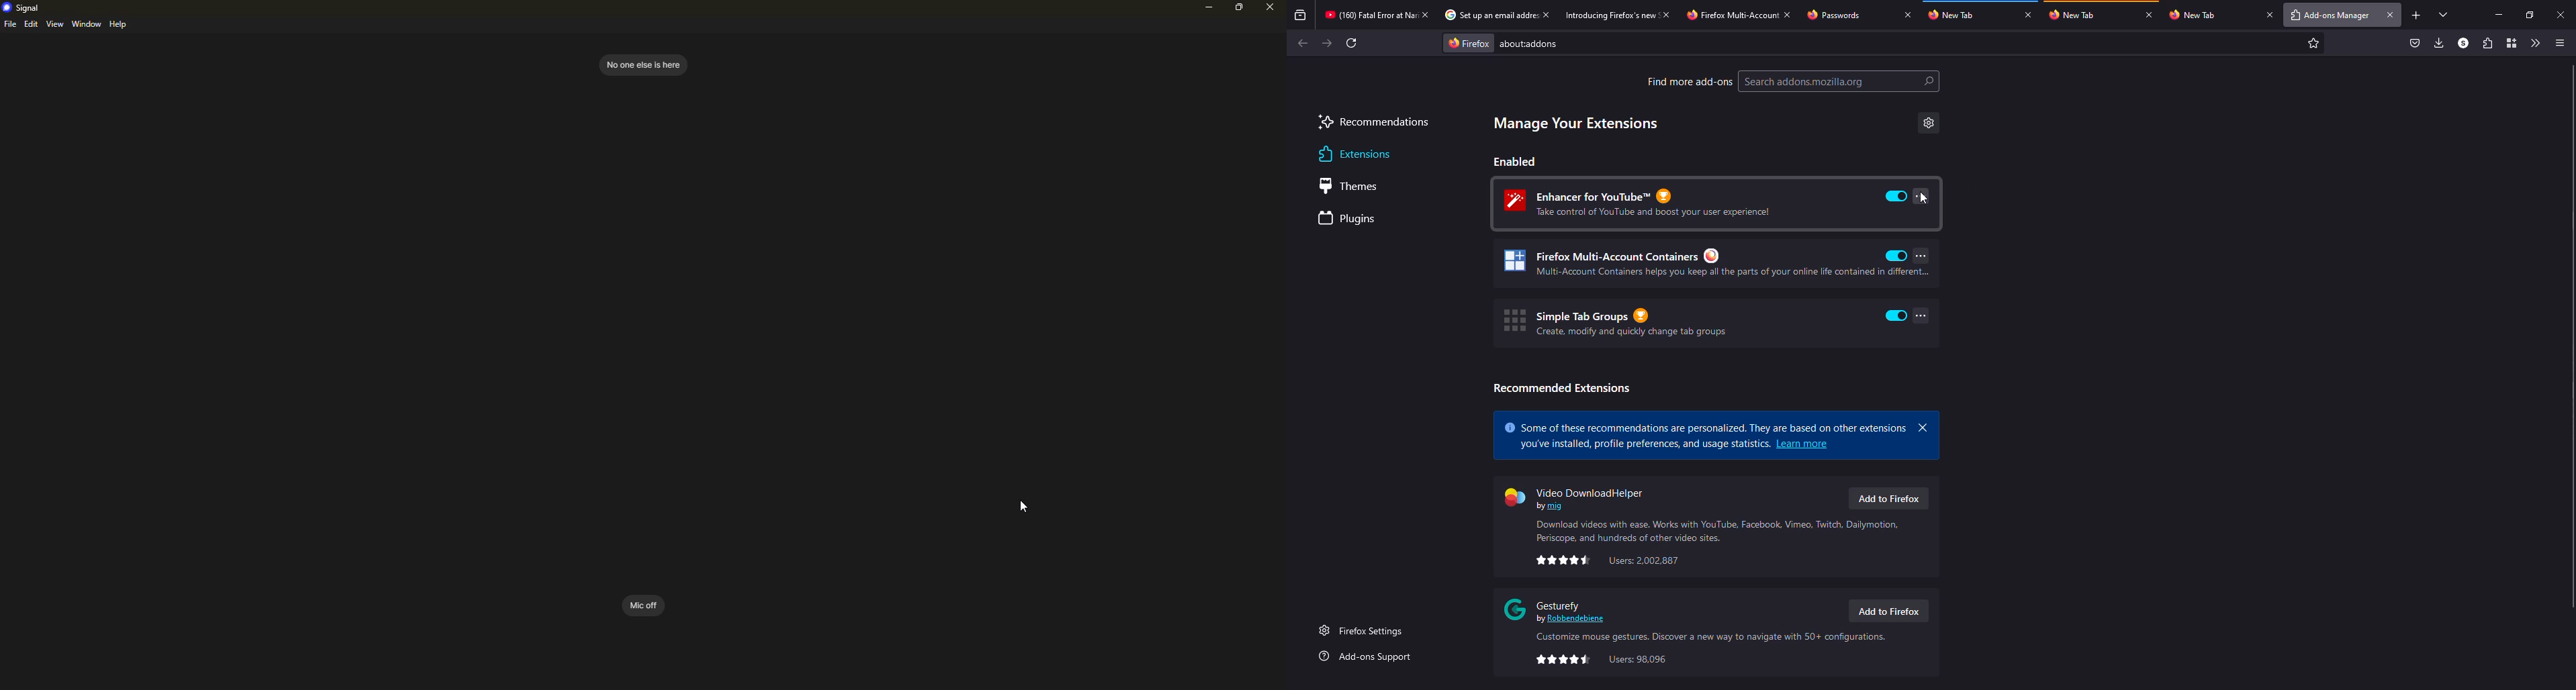  Describe the element at coordinates (2499, 15) in the screenshot. I see `minimize` at that location.